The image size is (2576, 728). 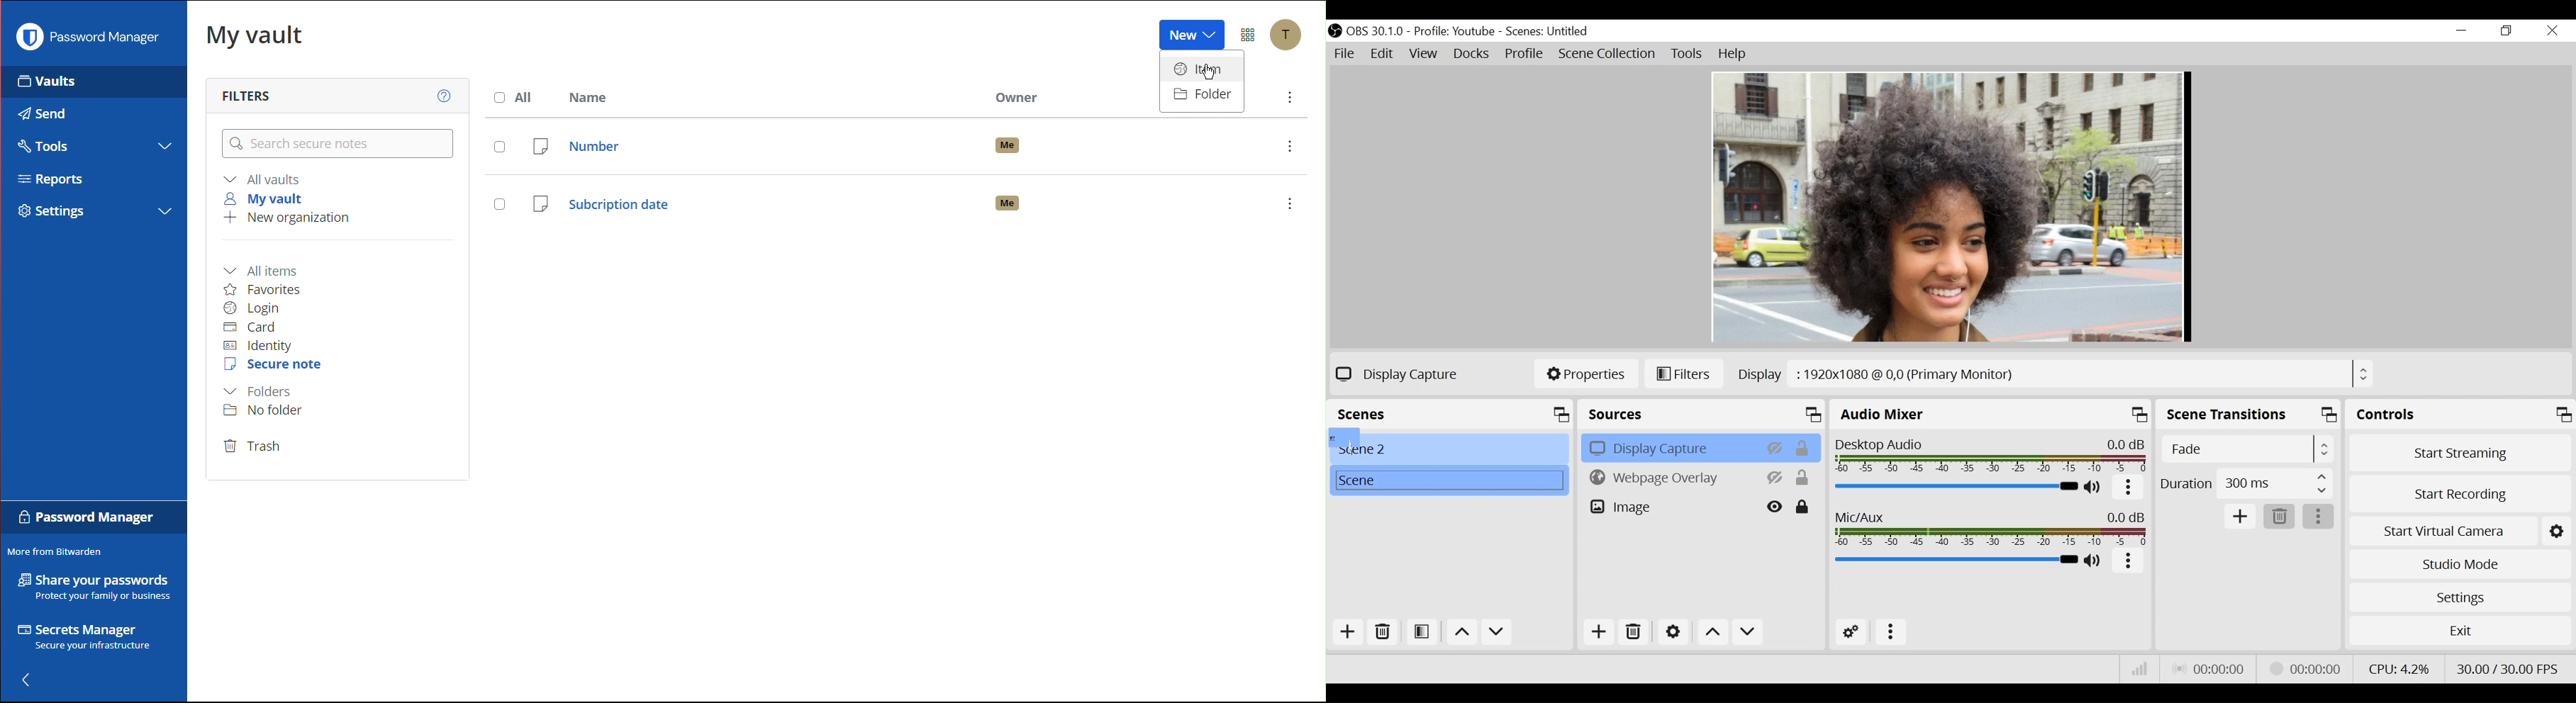 What do you see at coordinates (51, 179) in the screenshot?
I see `Reports` at bounding box center [51, 179].